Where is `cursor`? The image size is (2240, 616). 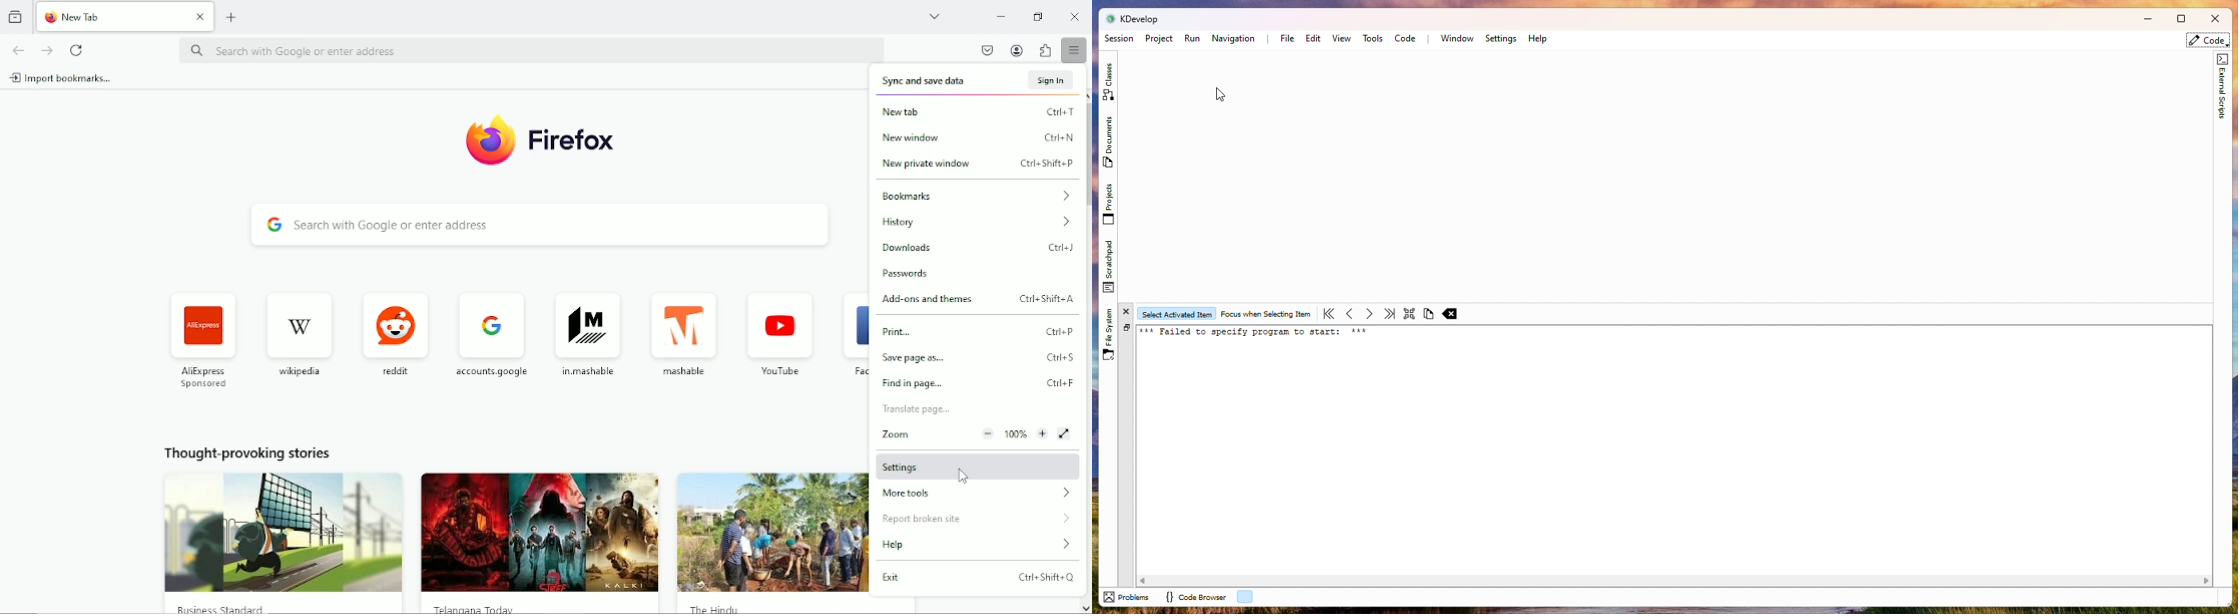
cursor is located at coordinates (960, 474).